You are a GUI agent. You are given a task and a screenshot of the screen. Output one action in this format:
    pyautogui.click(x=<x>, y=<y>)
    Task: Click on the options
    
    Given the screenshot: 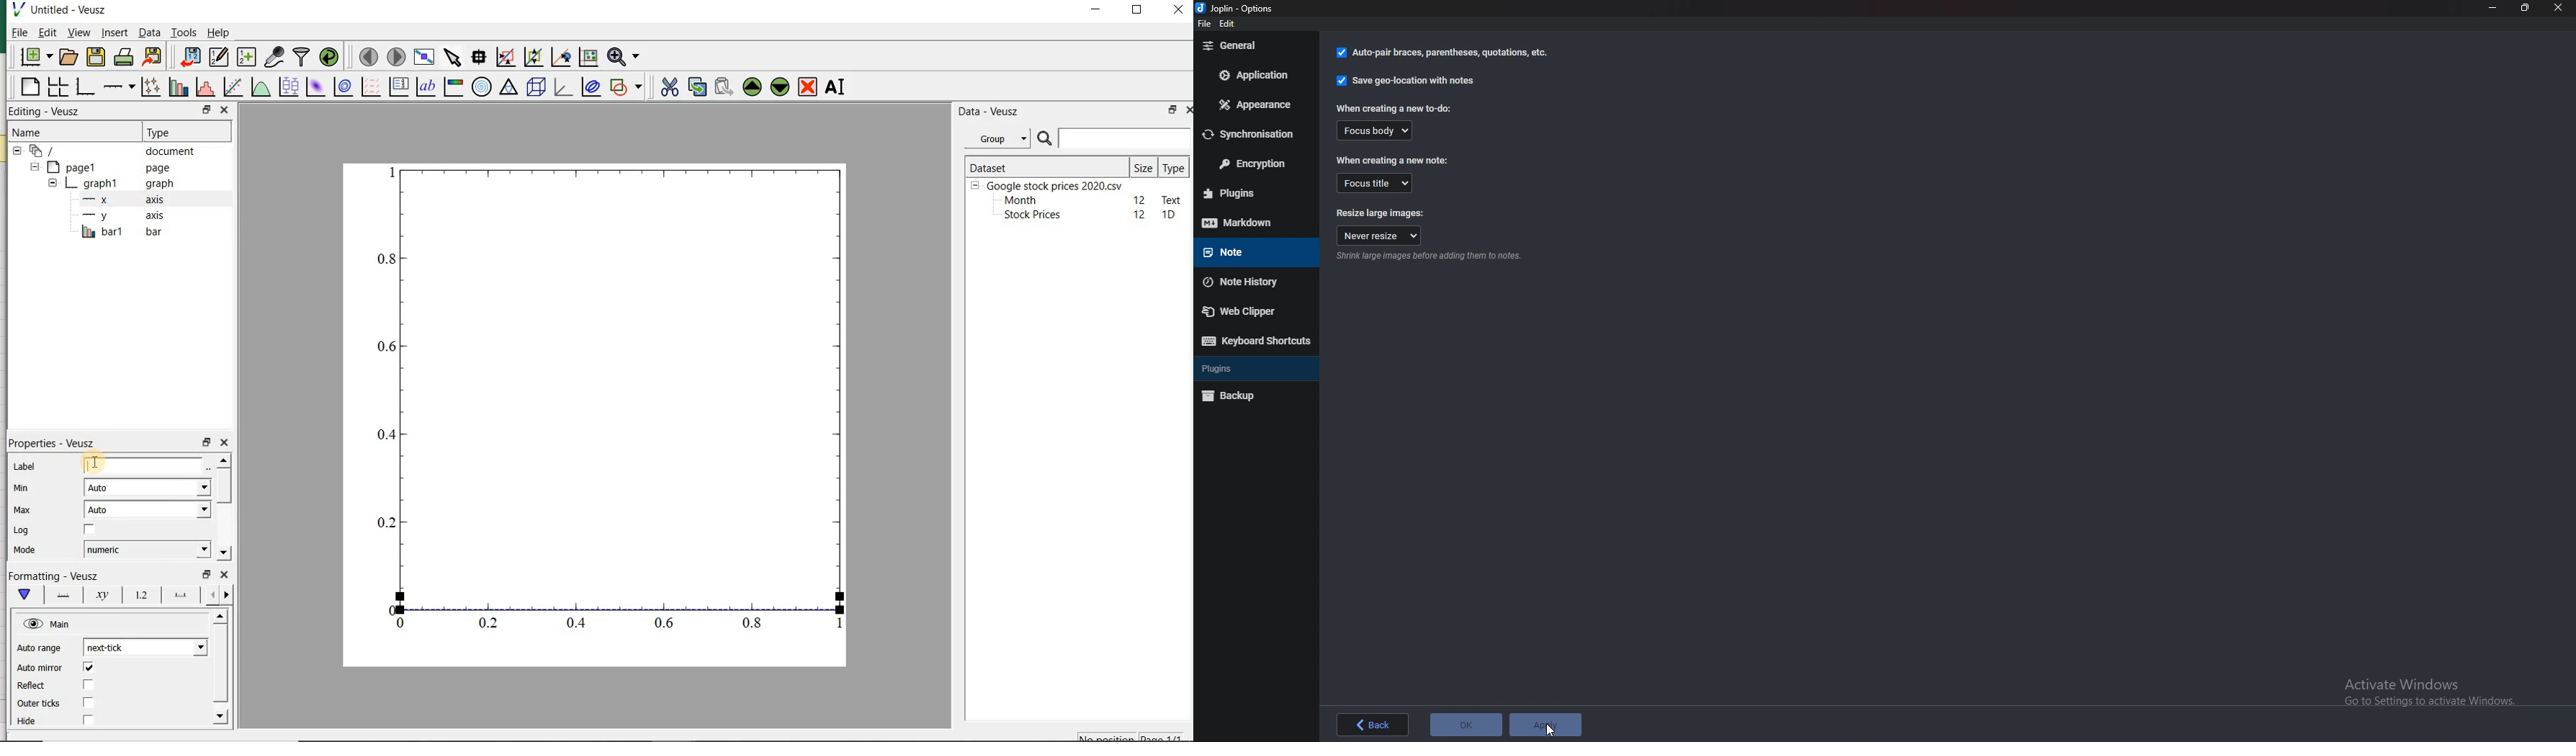 What is the action you would take?
    pyautogui.click(x=1242, y=8)
    